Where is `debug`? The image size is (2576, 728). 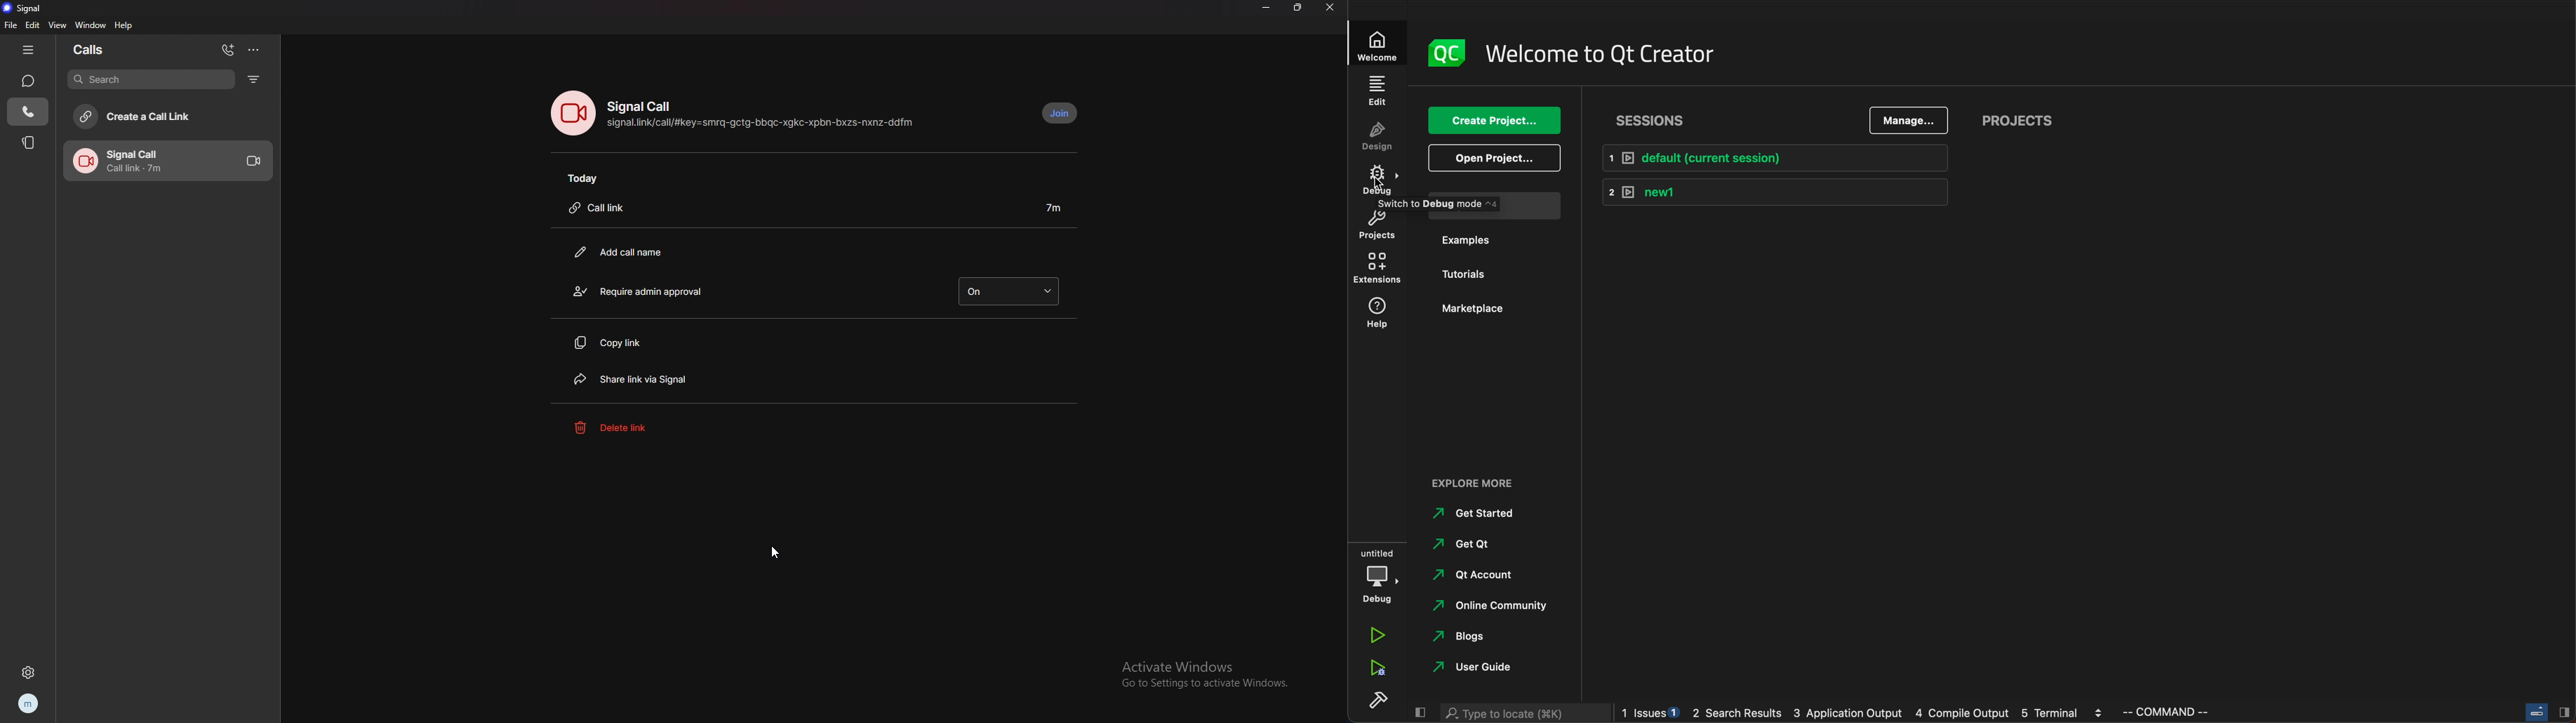
debug is located at coordinates (1378, 578).